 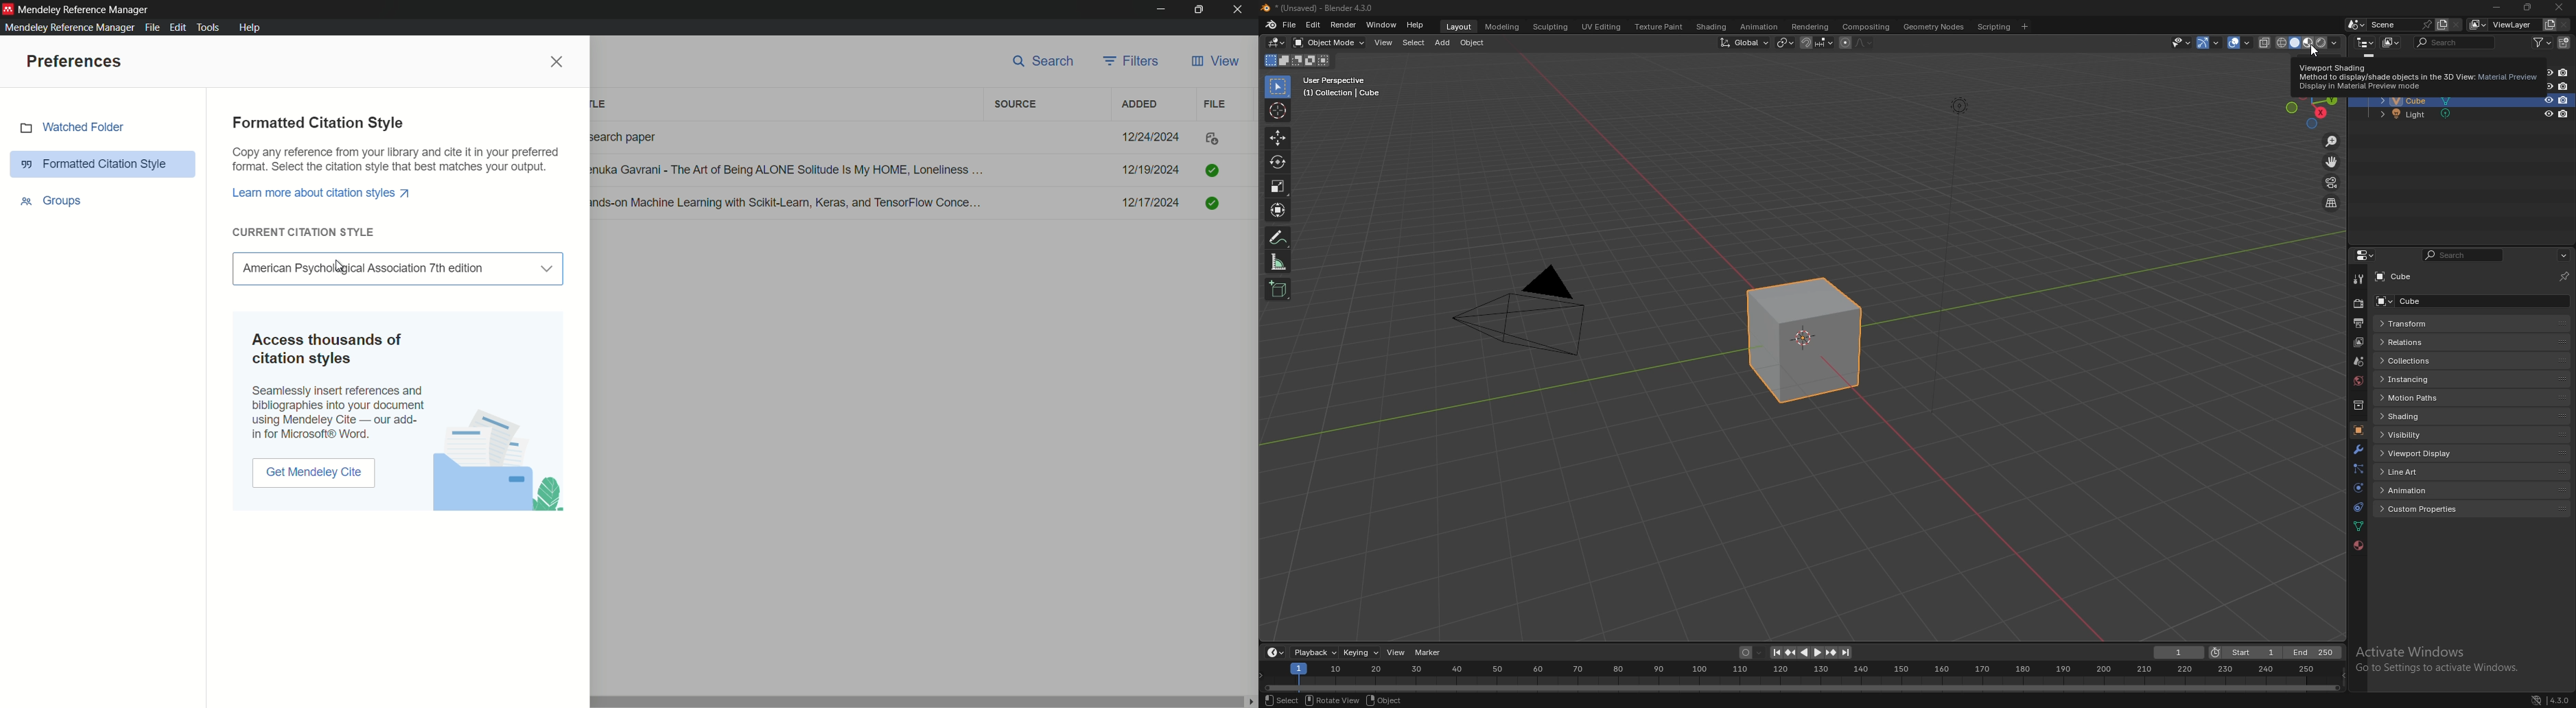 What do you see at coordinates (72, 62) in the screenshot?
I see `preferences` at bounding box center [72, 62].